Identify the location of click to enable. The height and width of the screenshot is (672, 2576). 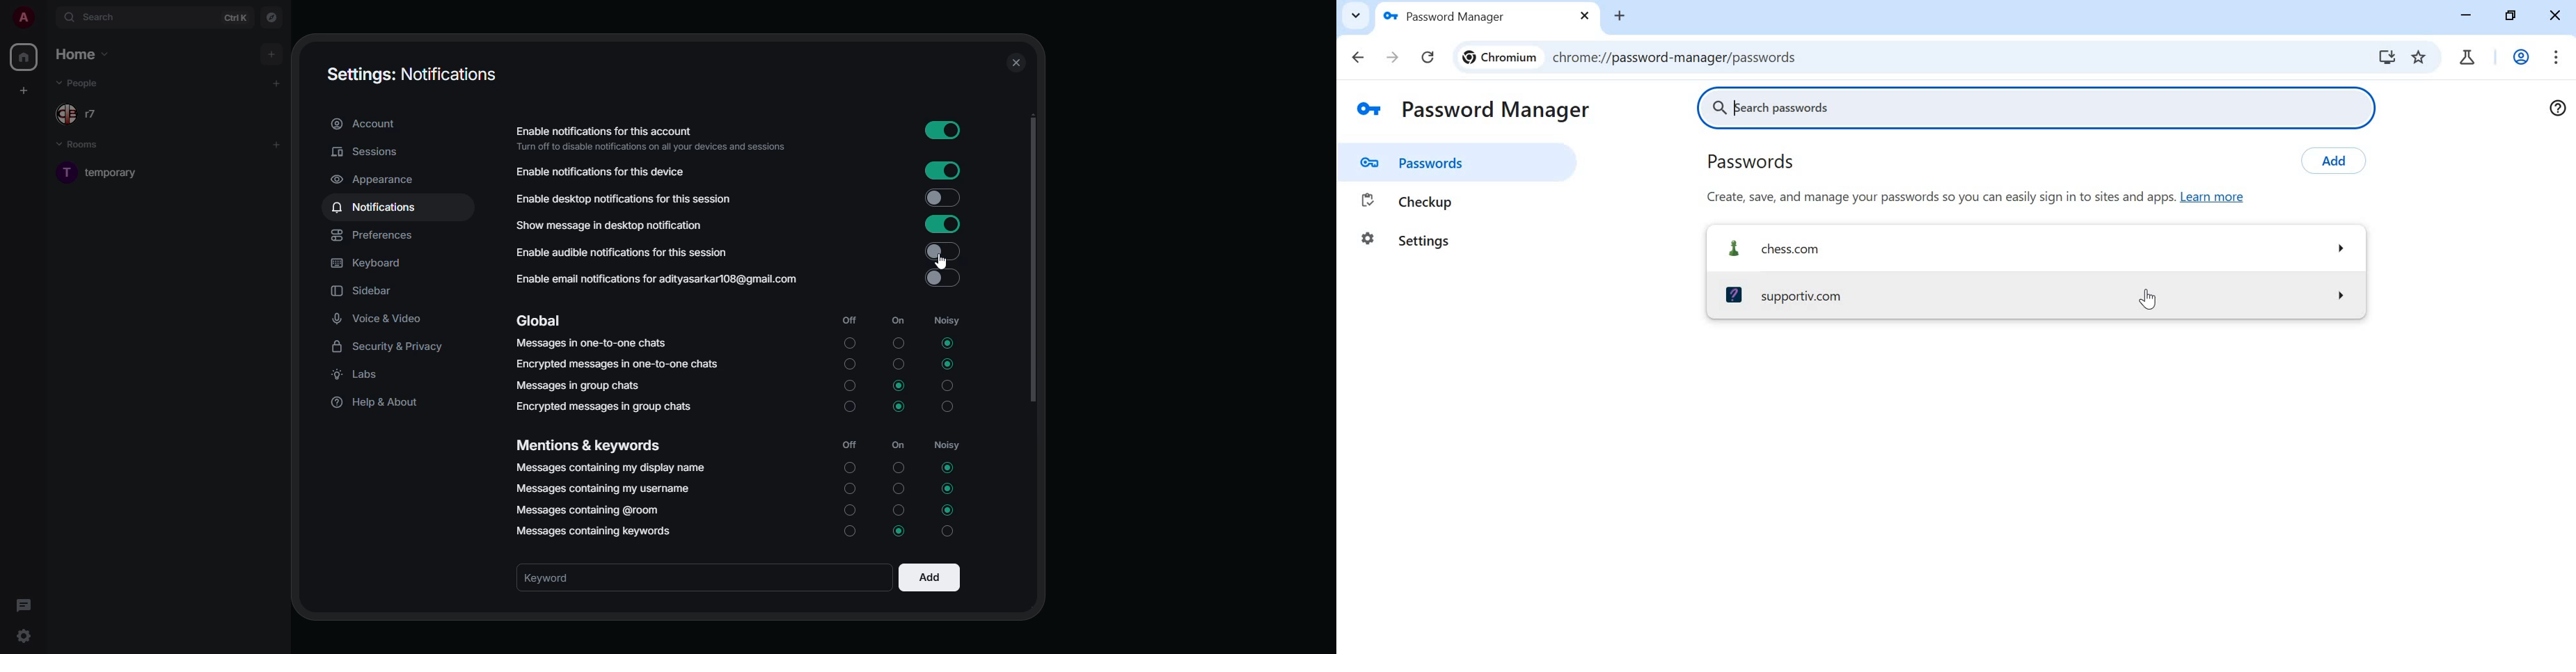
(940, 198).